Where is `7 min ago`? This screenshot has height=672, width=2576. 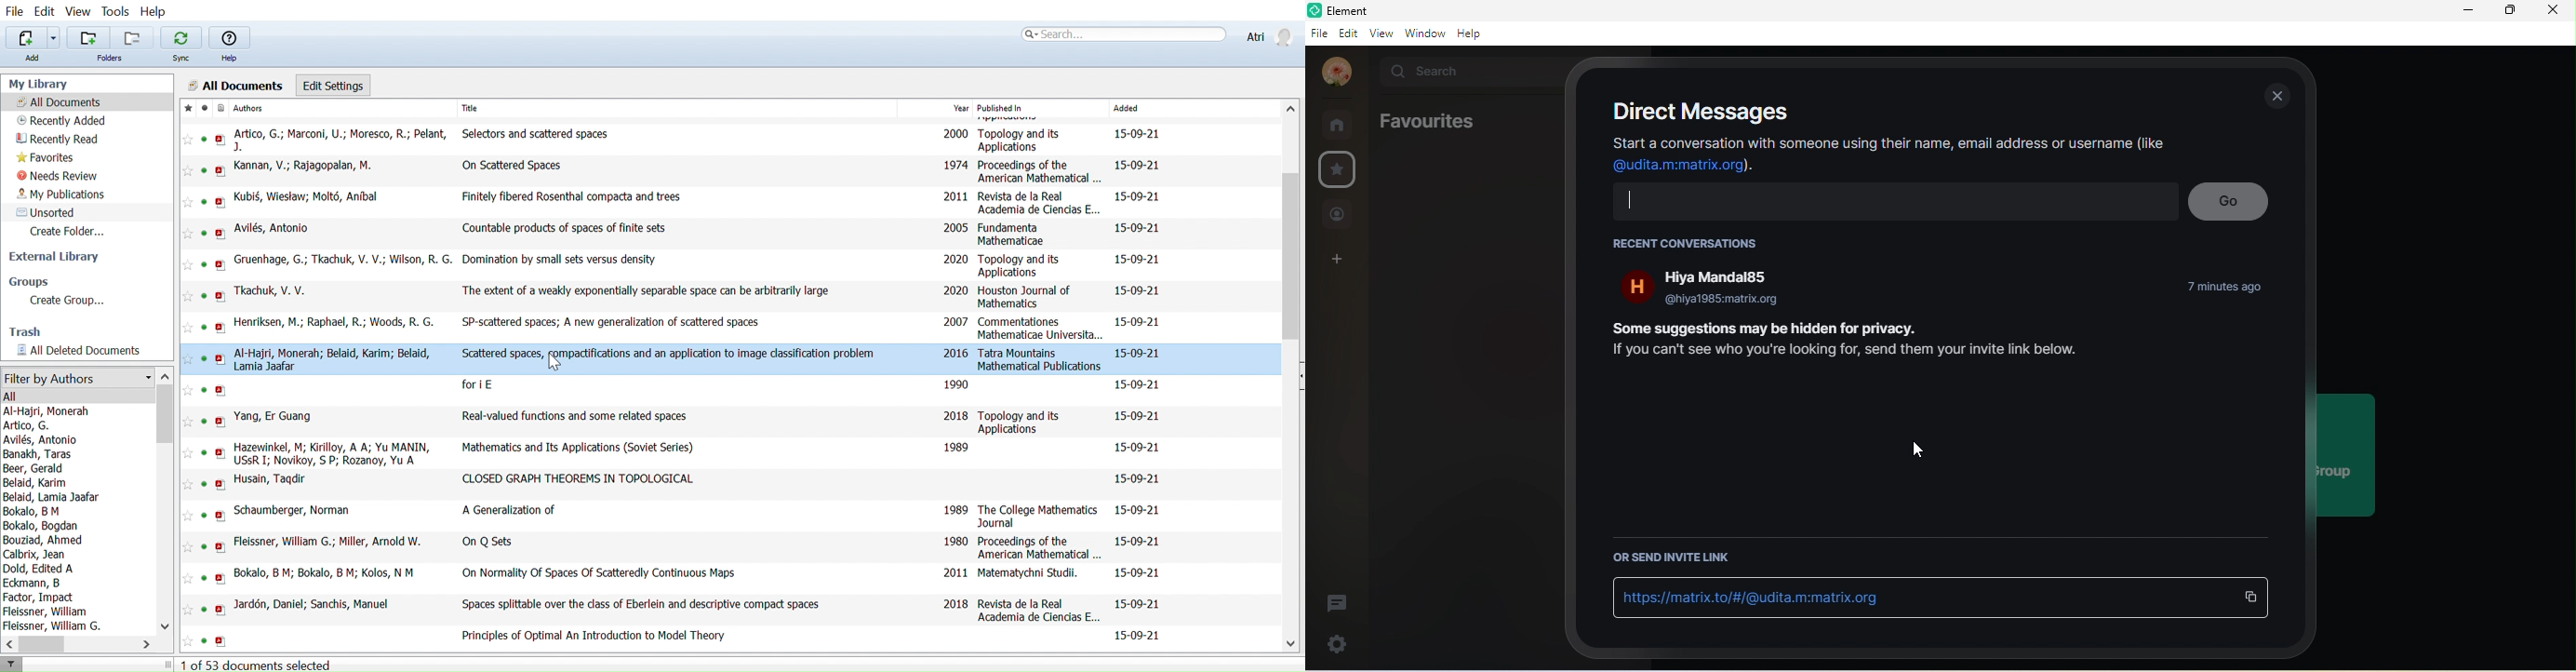
7 min ago is located at coordinates (2222, 288).